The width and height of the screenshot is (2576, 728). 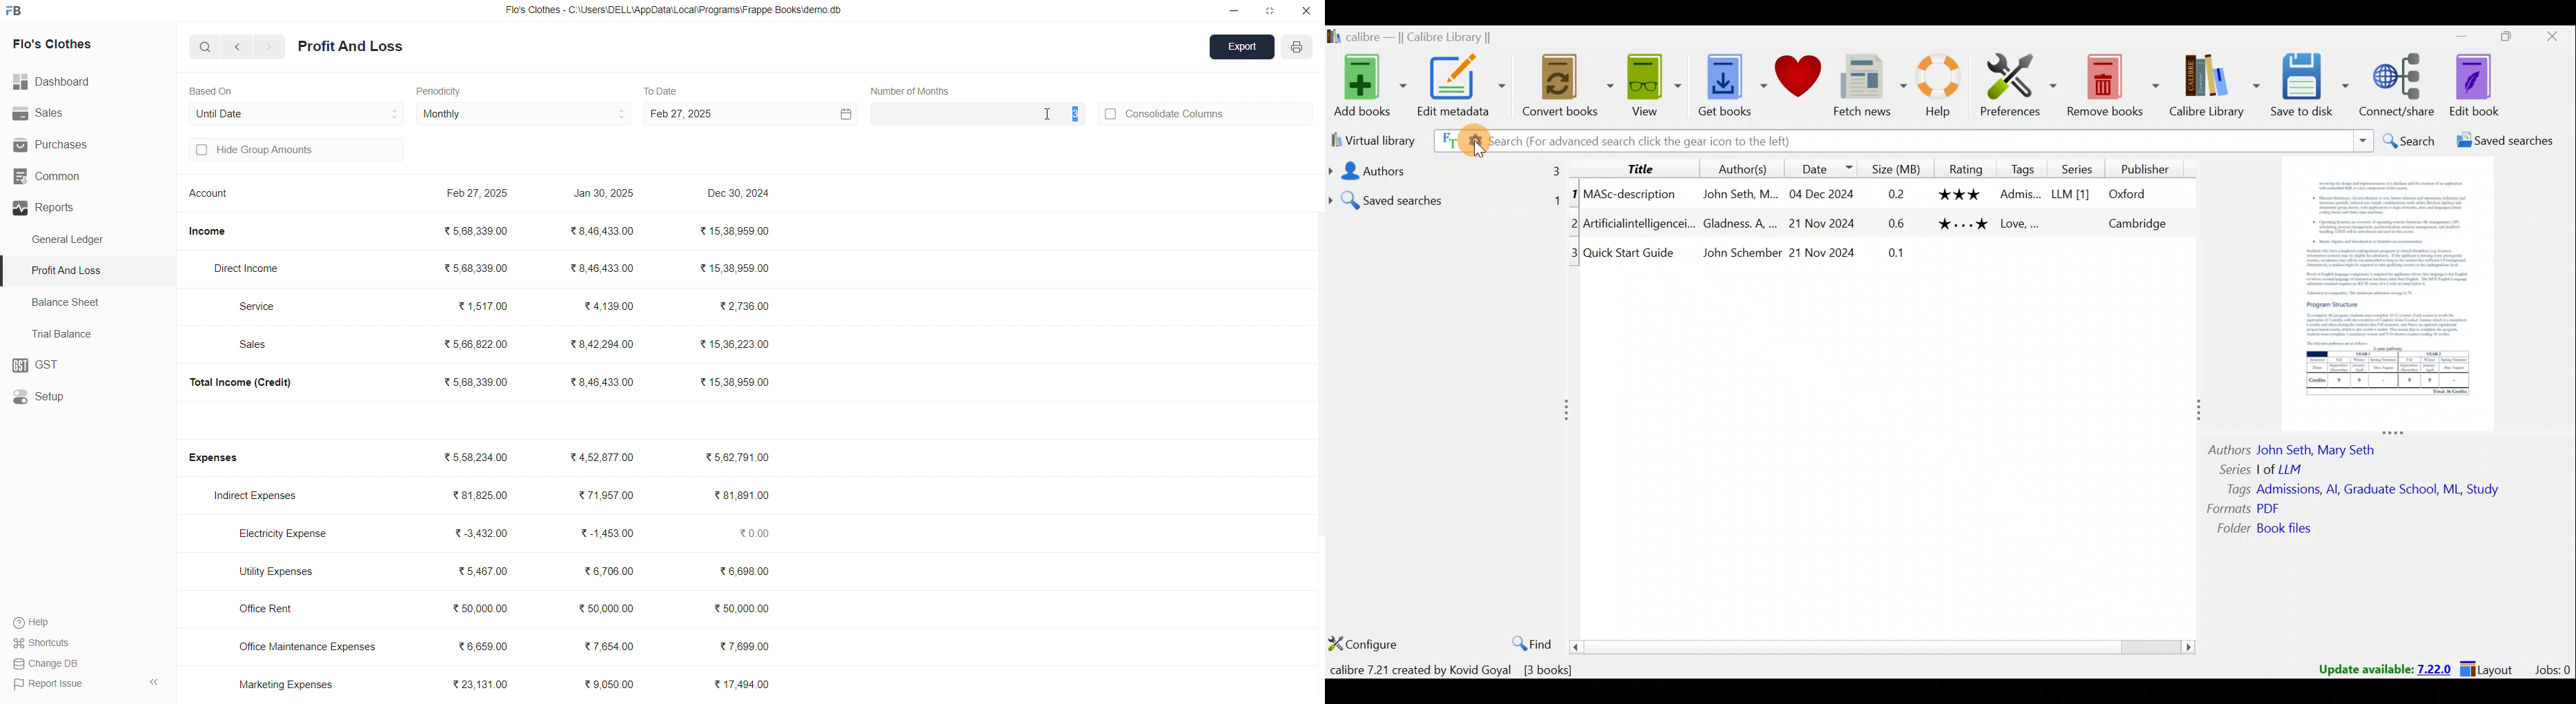 I want to click on Sales, so click(x=259, y=346).